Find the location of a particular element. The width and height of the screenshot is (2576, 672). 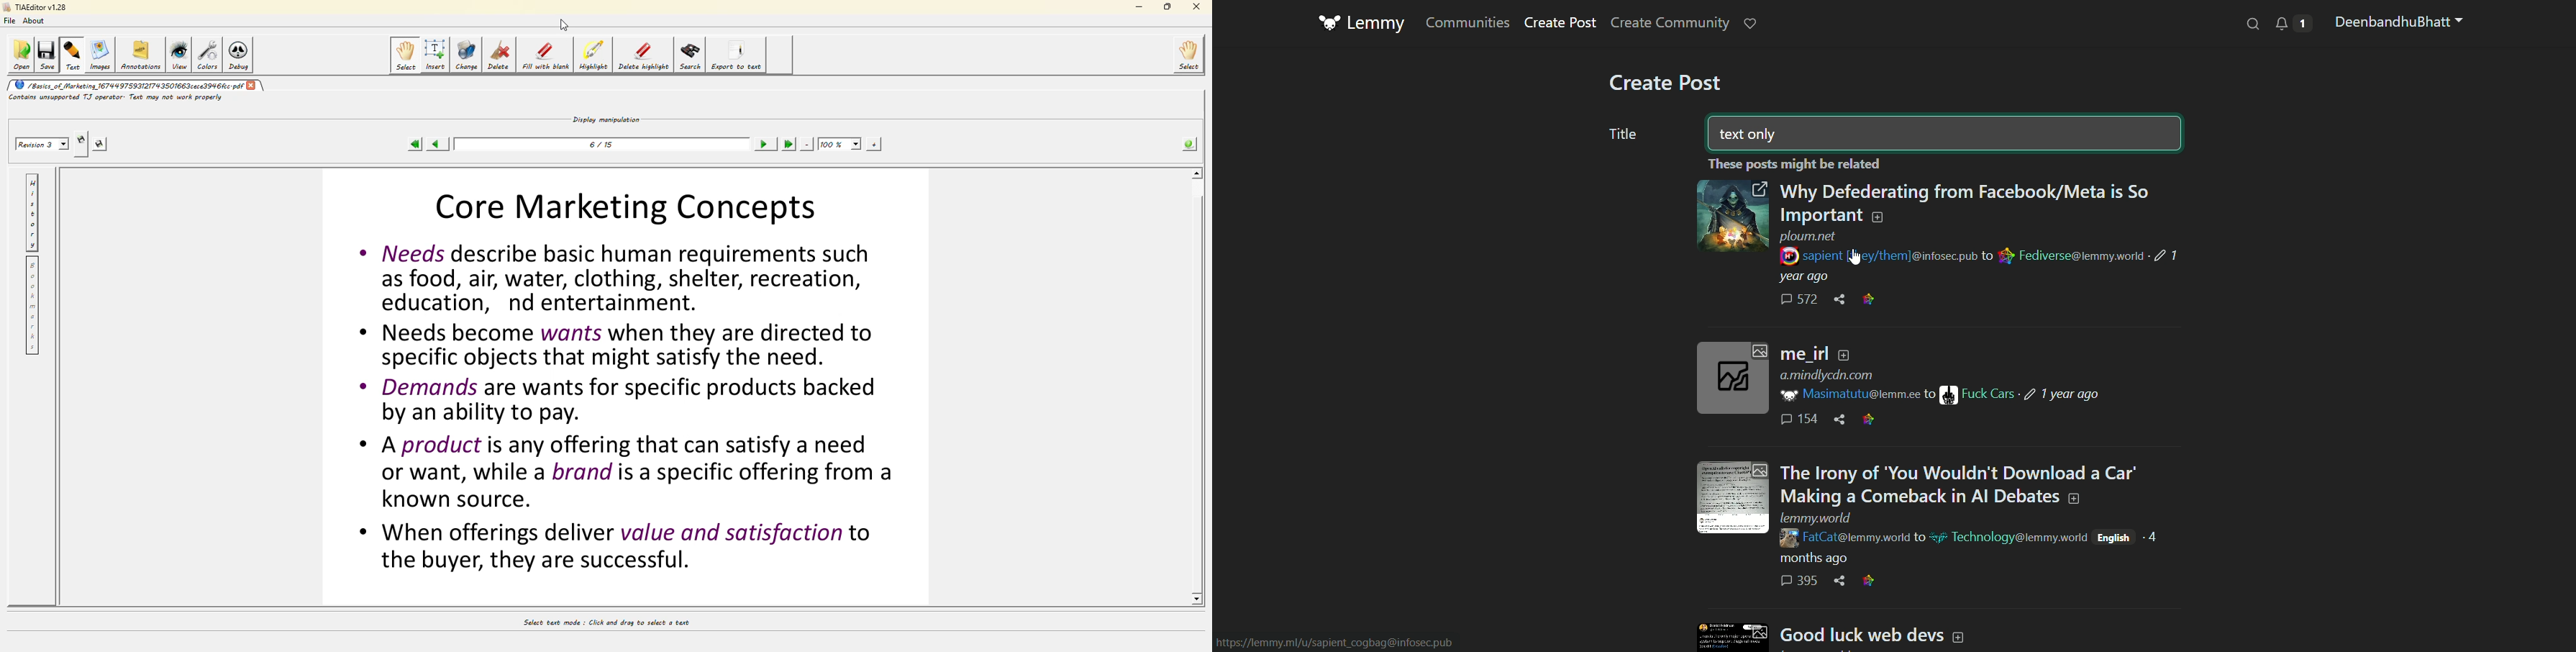

notification is located at coordinates (2292, 24).